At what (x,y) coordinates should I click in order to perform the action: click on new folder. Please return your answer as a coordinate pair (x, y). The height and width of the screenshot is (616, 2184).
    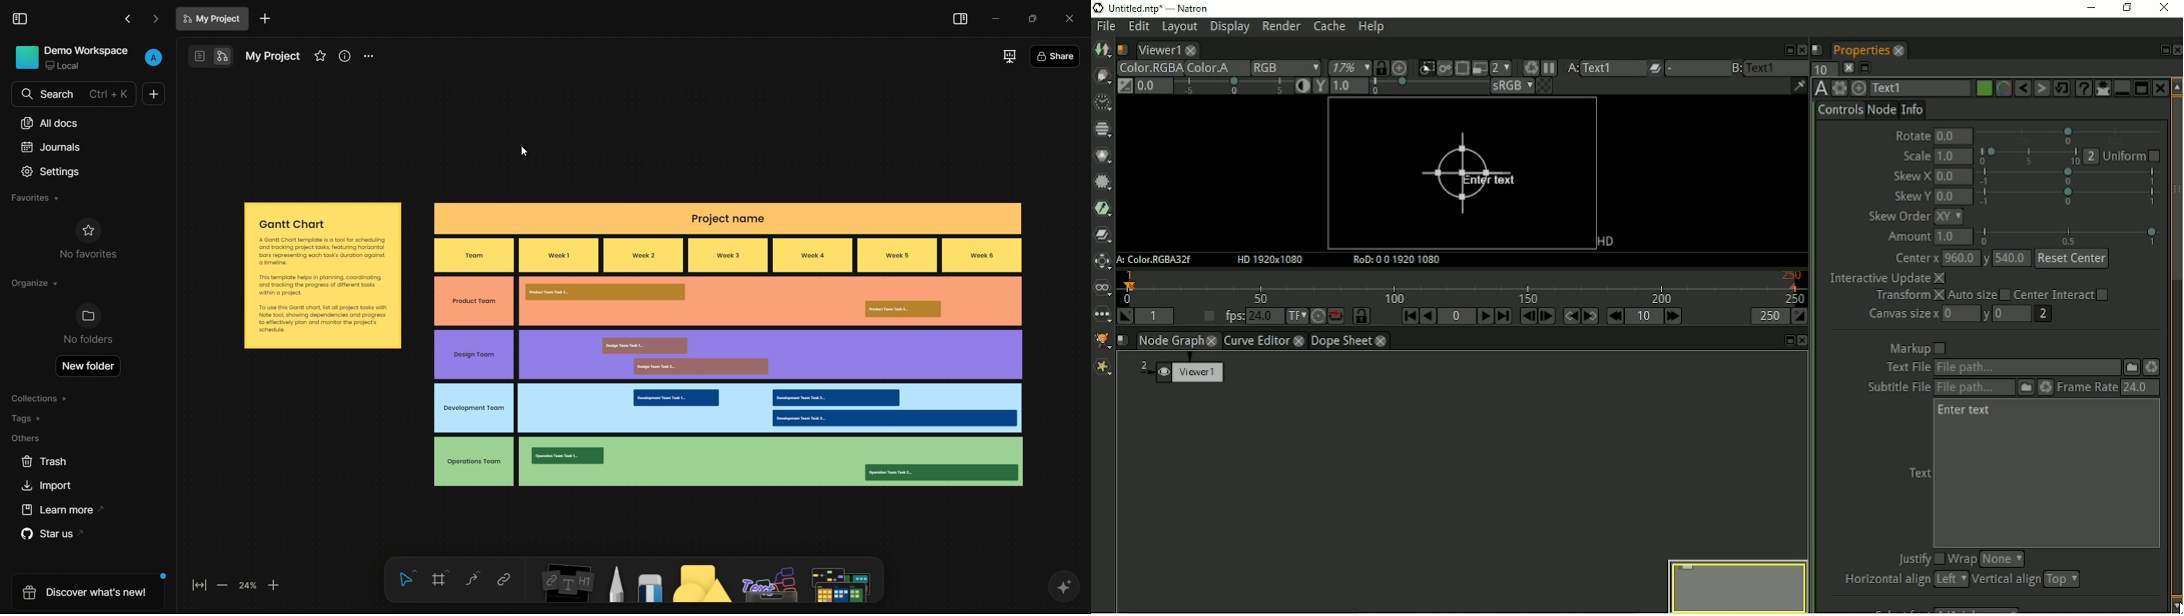
    Looking at the image, I should click on (89, 364).